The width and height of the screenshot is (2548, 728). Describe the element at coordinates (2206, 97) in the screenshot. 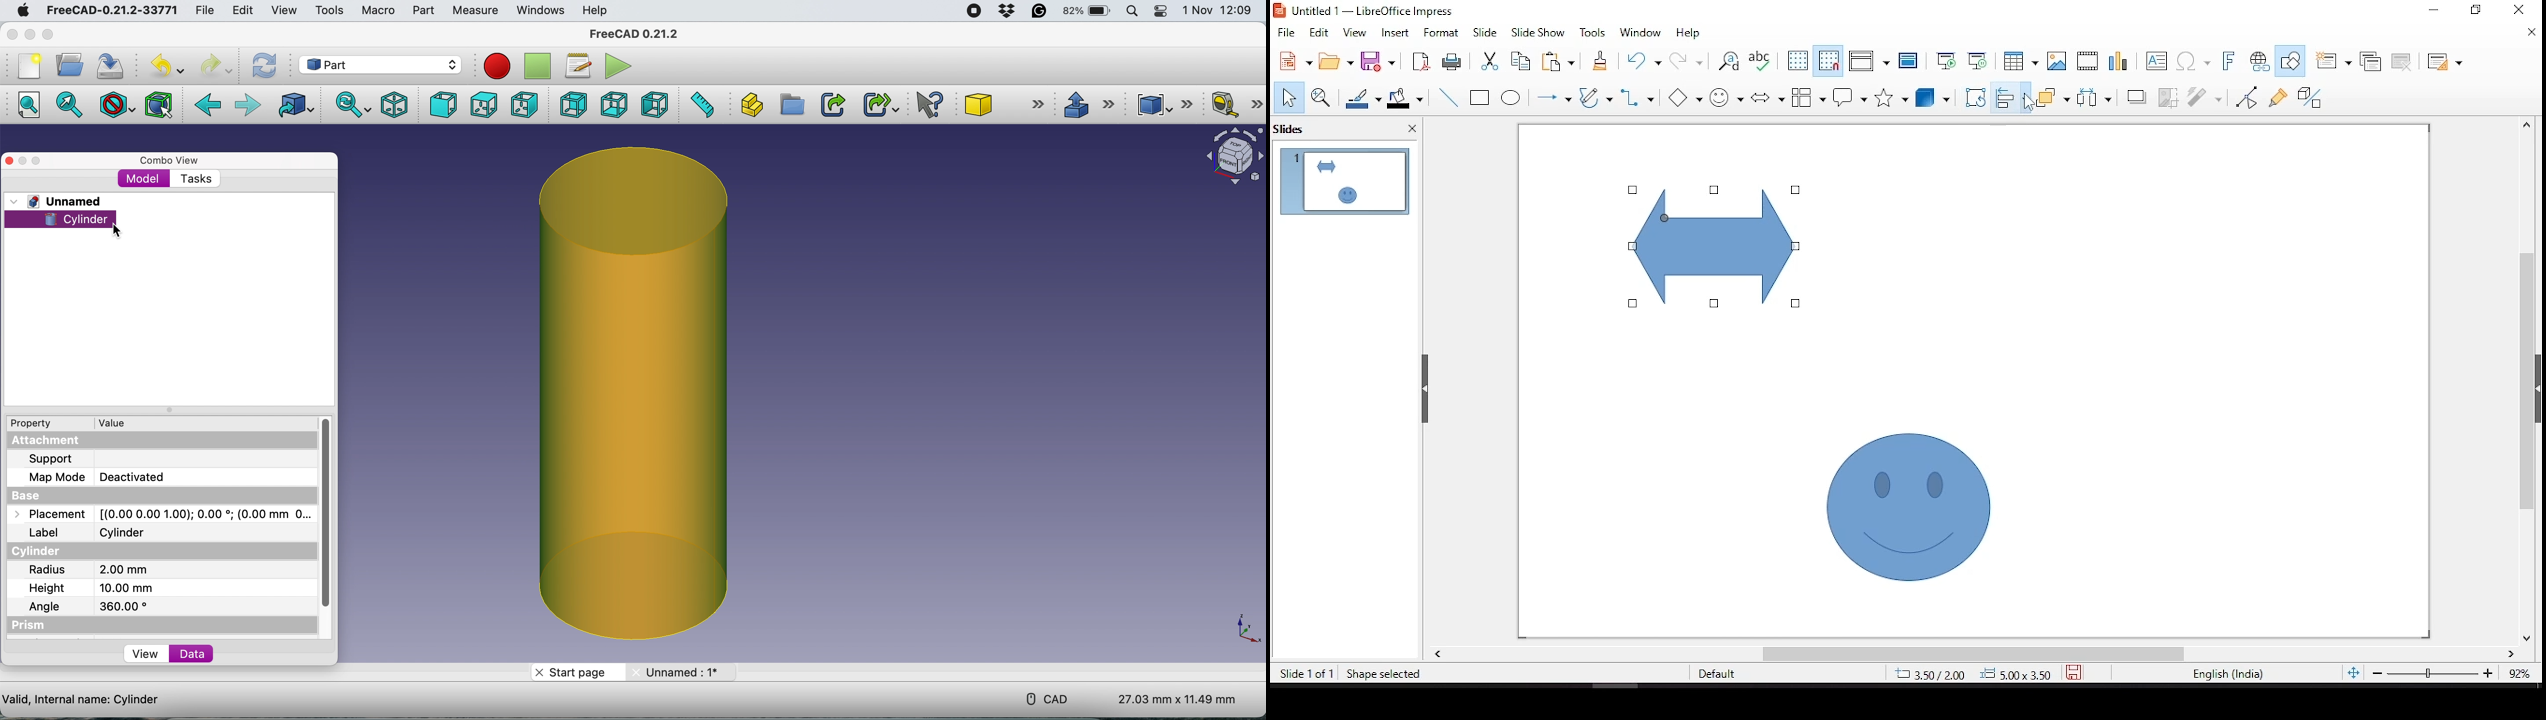

I see `filter` at that location.